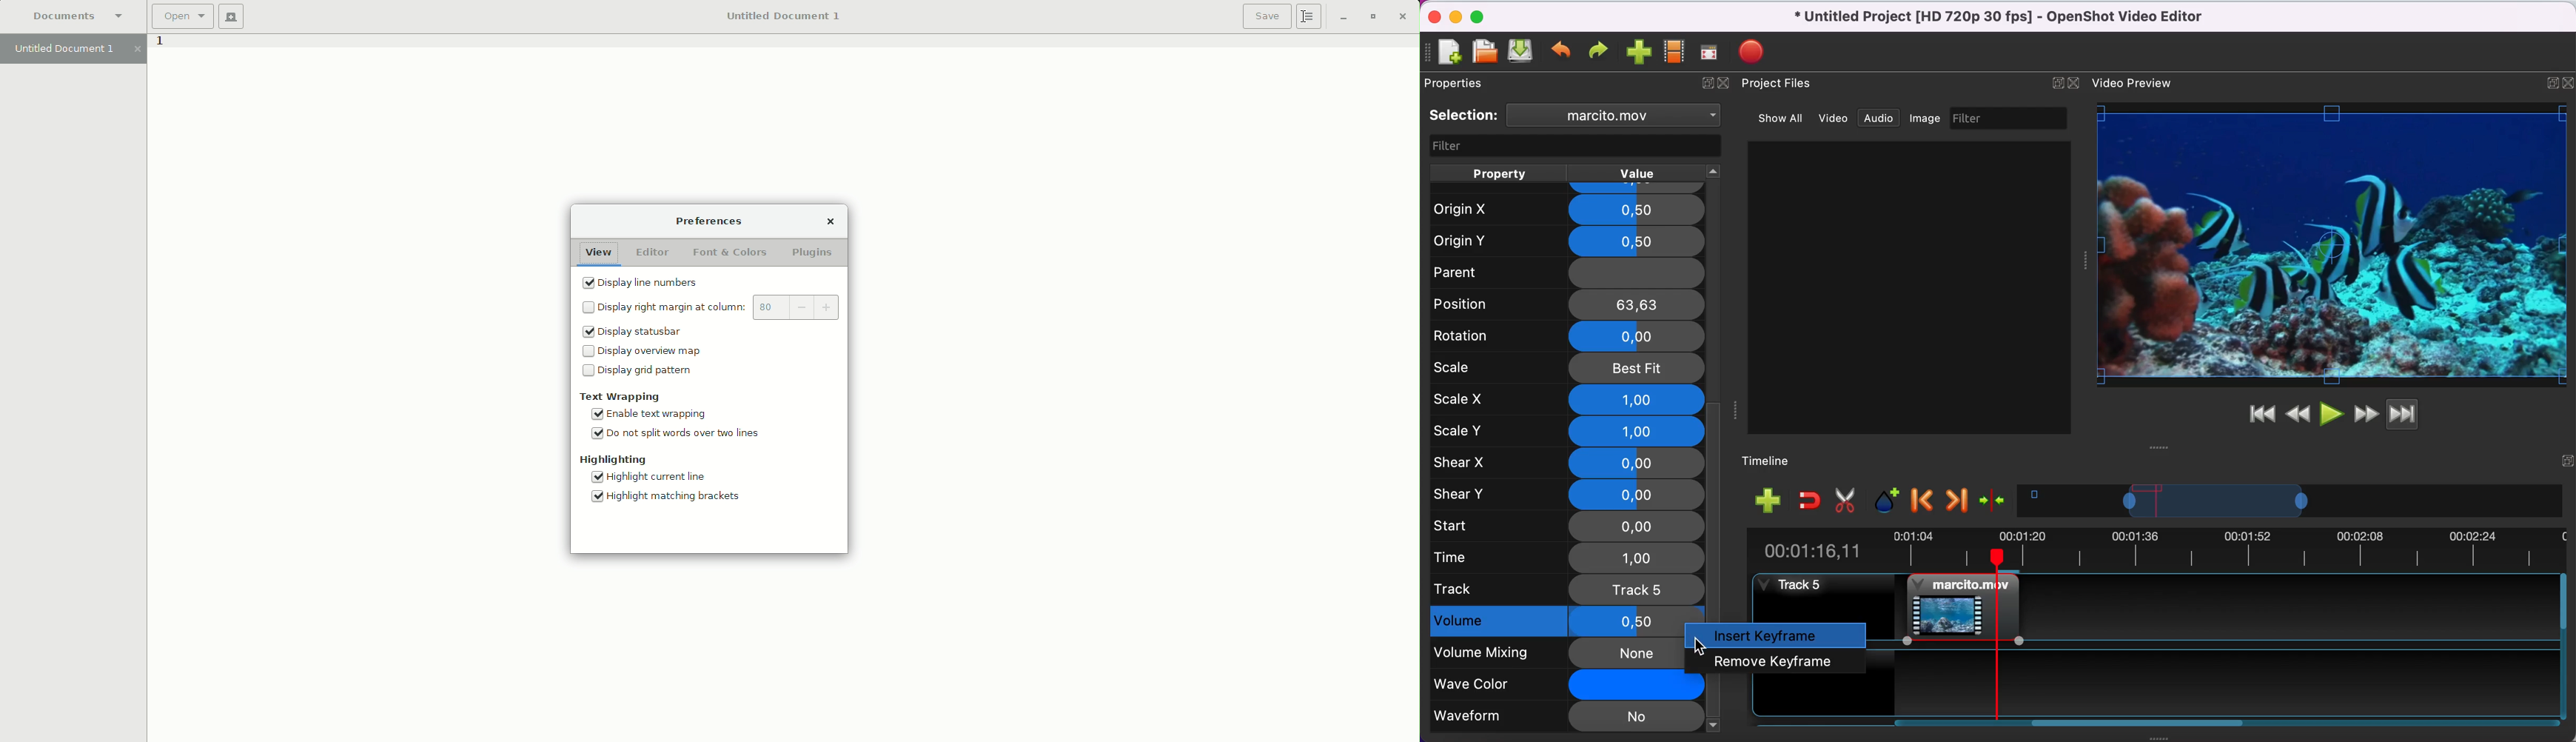 This screenshot has height=756, width=2576. What do you see at coordinates (1563, 336) in the screenshot?
I see `rotation 0` at bounding box center [1563, 336].